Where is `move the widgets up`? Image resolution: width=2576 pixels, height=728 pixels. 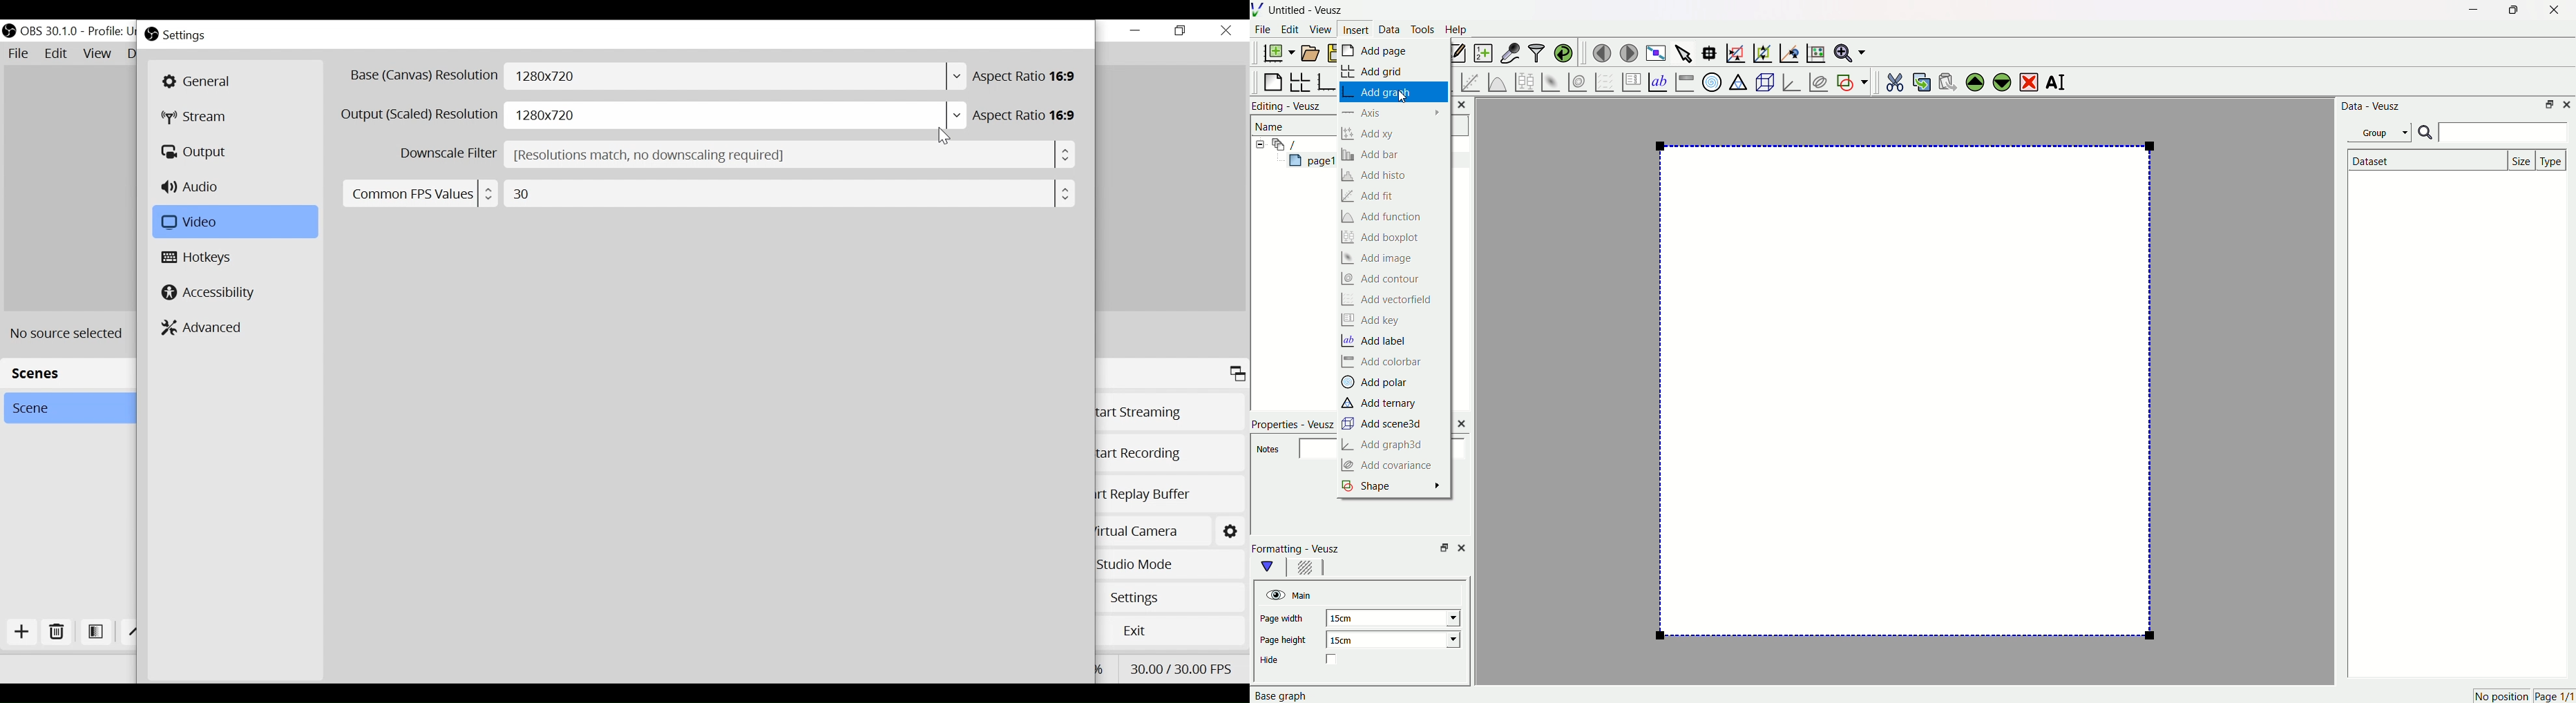
move the widgets up is located at coordinates (1975, 81).